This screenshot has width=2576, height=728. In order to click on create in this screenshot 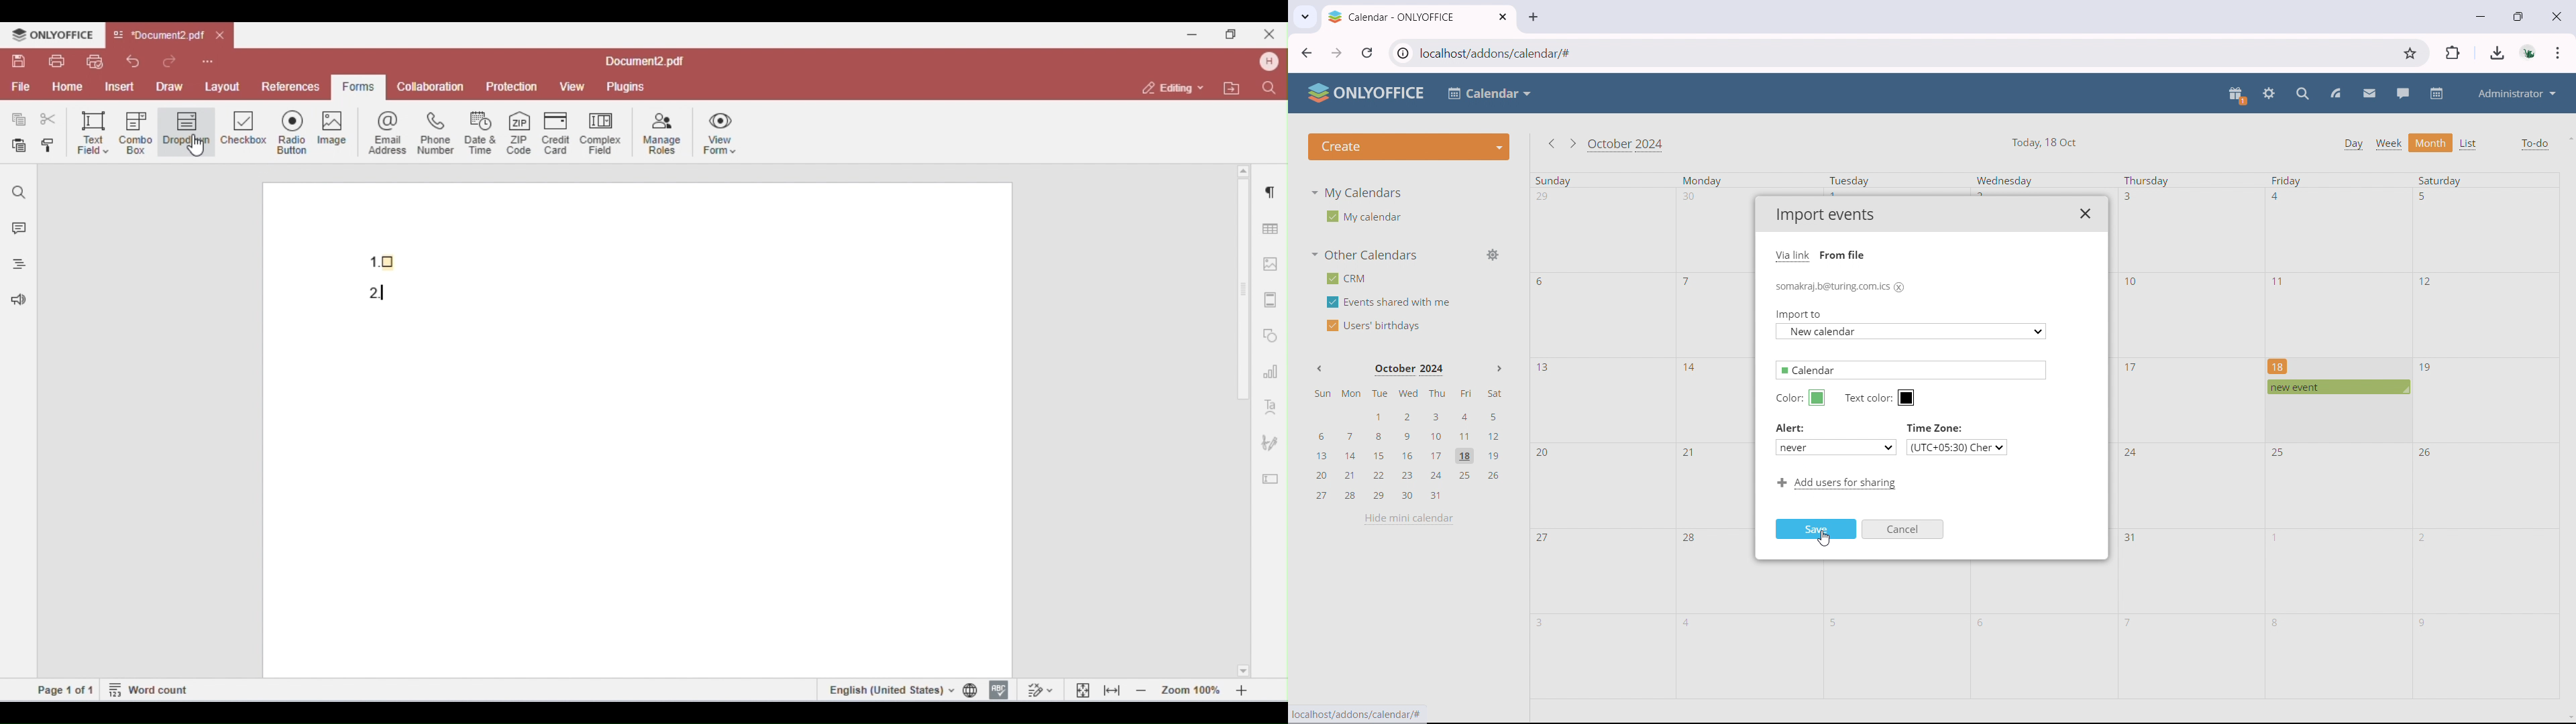, I will do `click(1409, 146)`.